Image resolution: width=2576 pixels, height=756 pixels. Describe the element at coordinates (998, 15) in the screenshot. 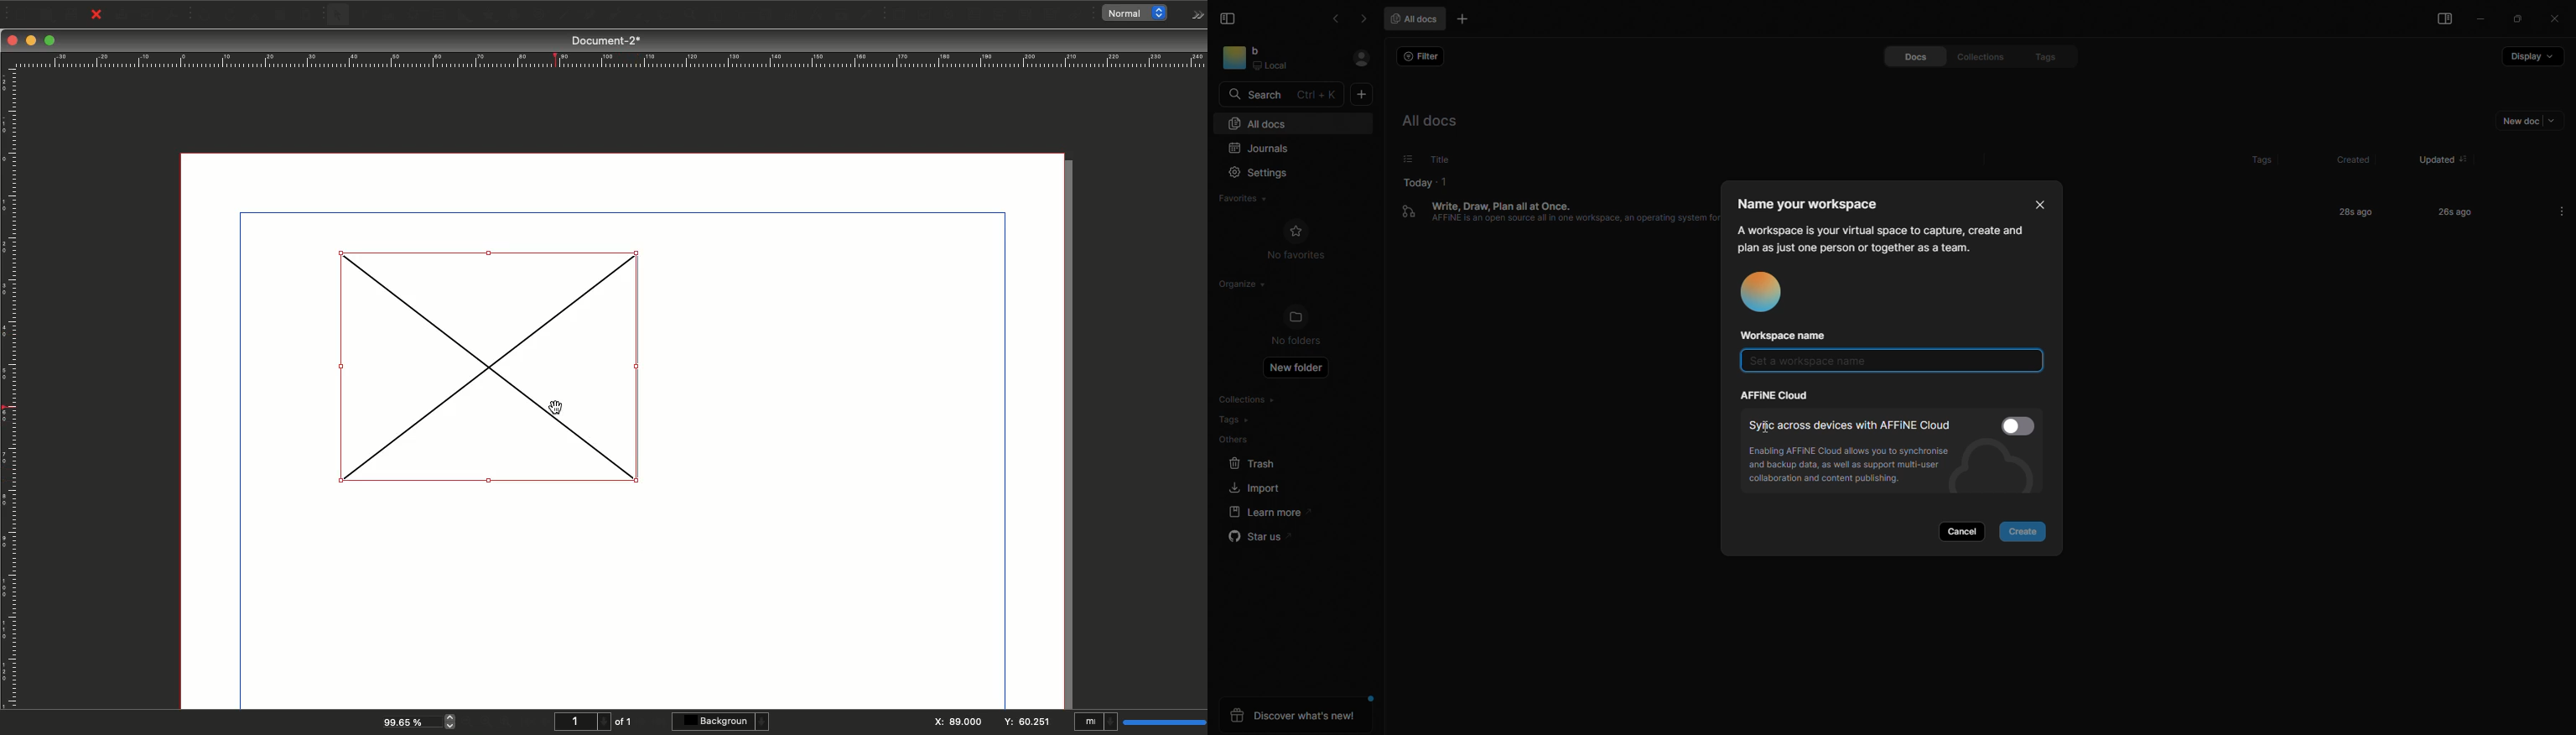

I see `PDF combo box` at that location.